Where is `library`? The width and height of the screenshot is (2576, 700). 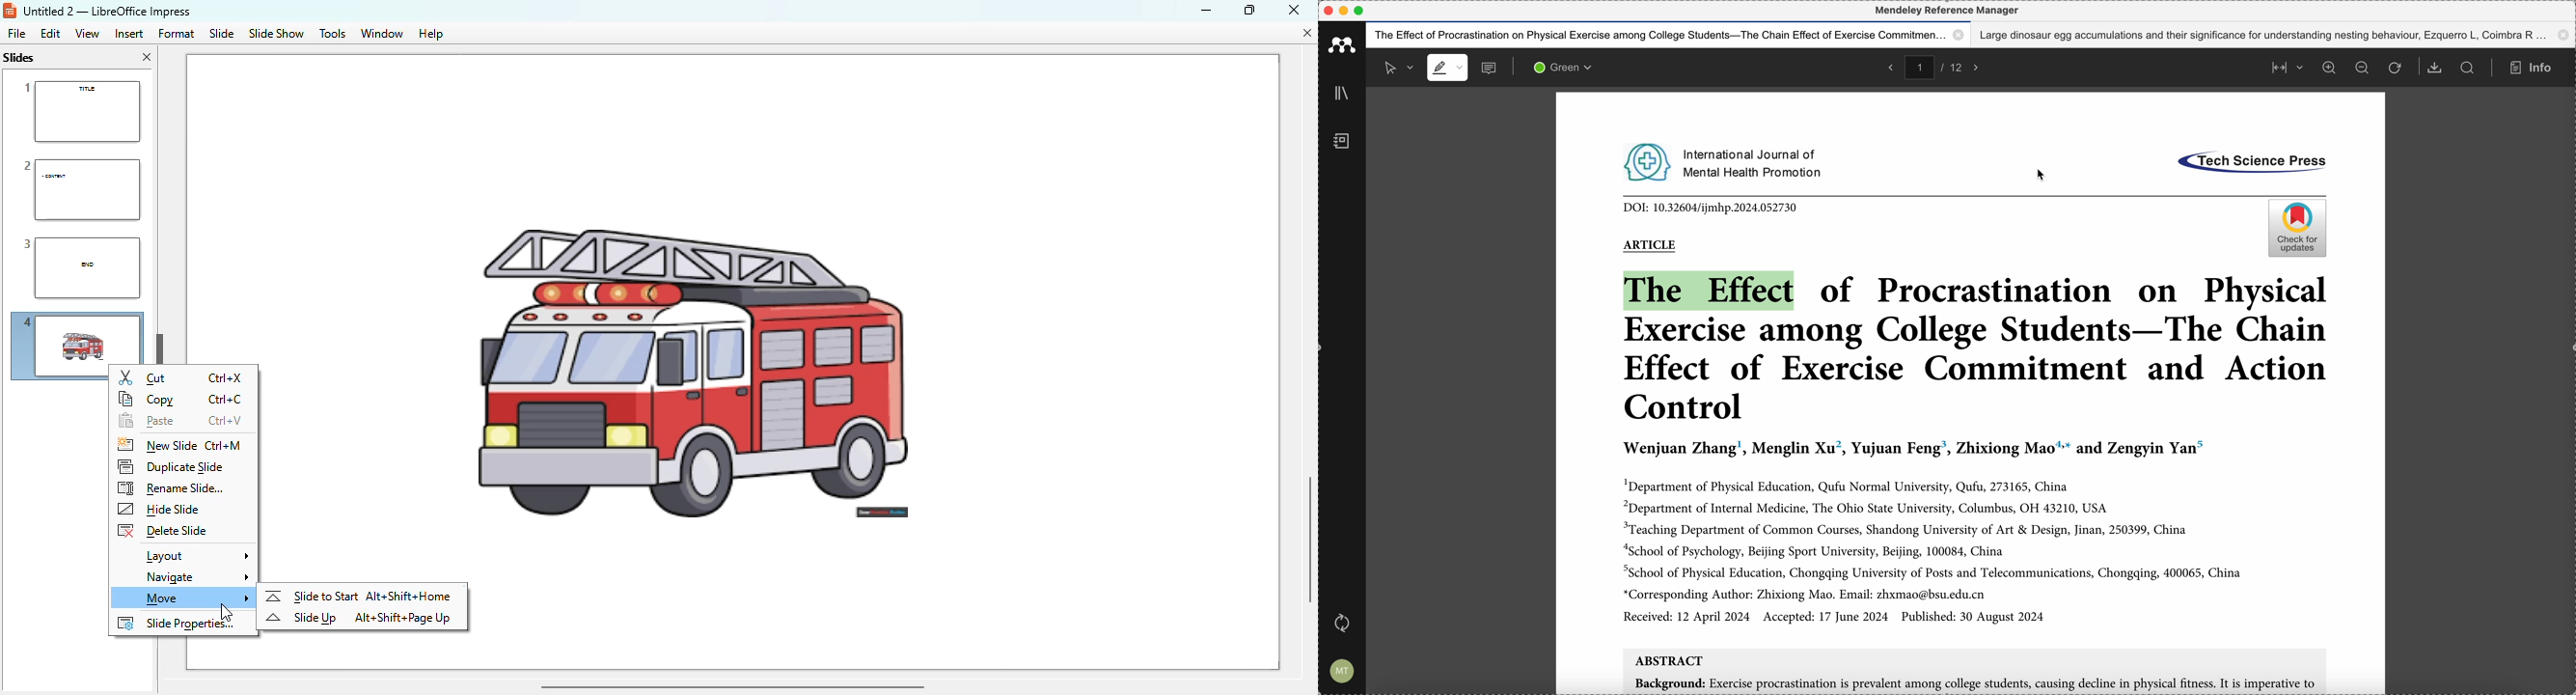
library is located at coordinates (1344, 94).